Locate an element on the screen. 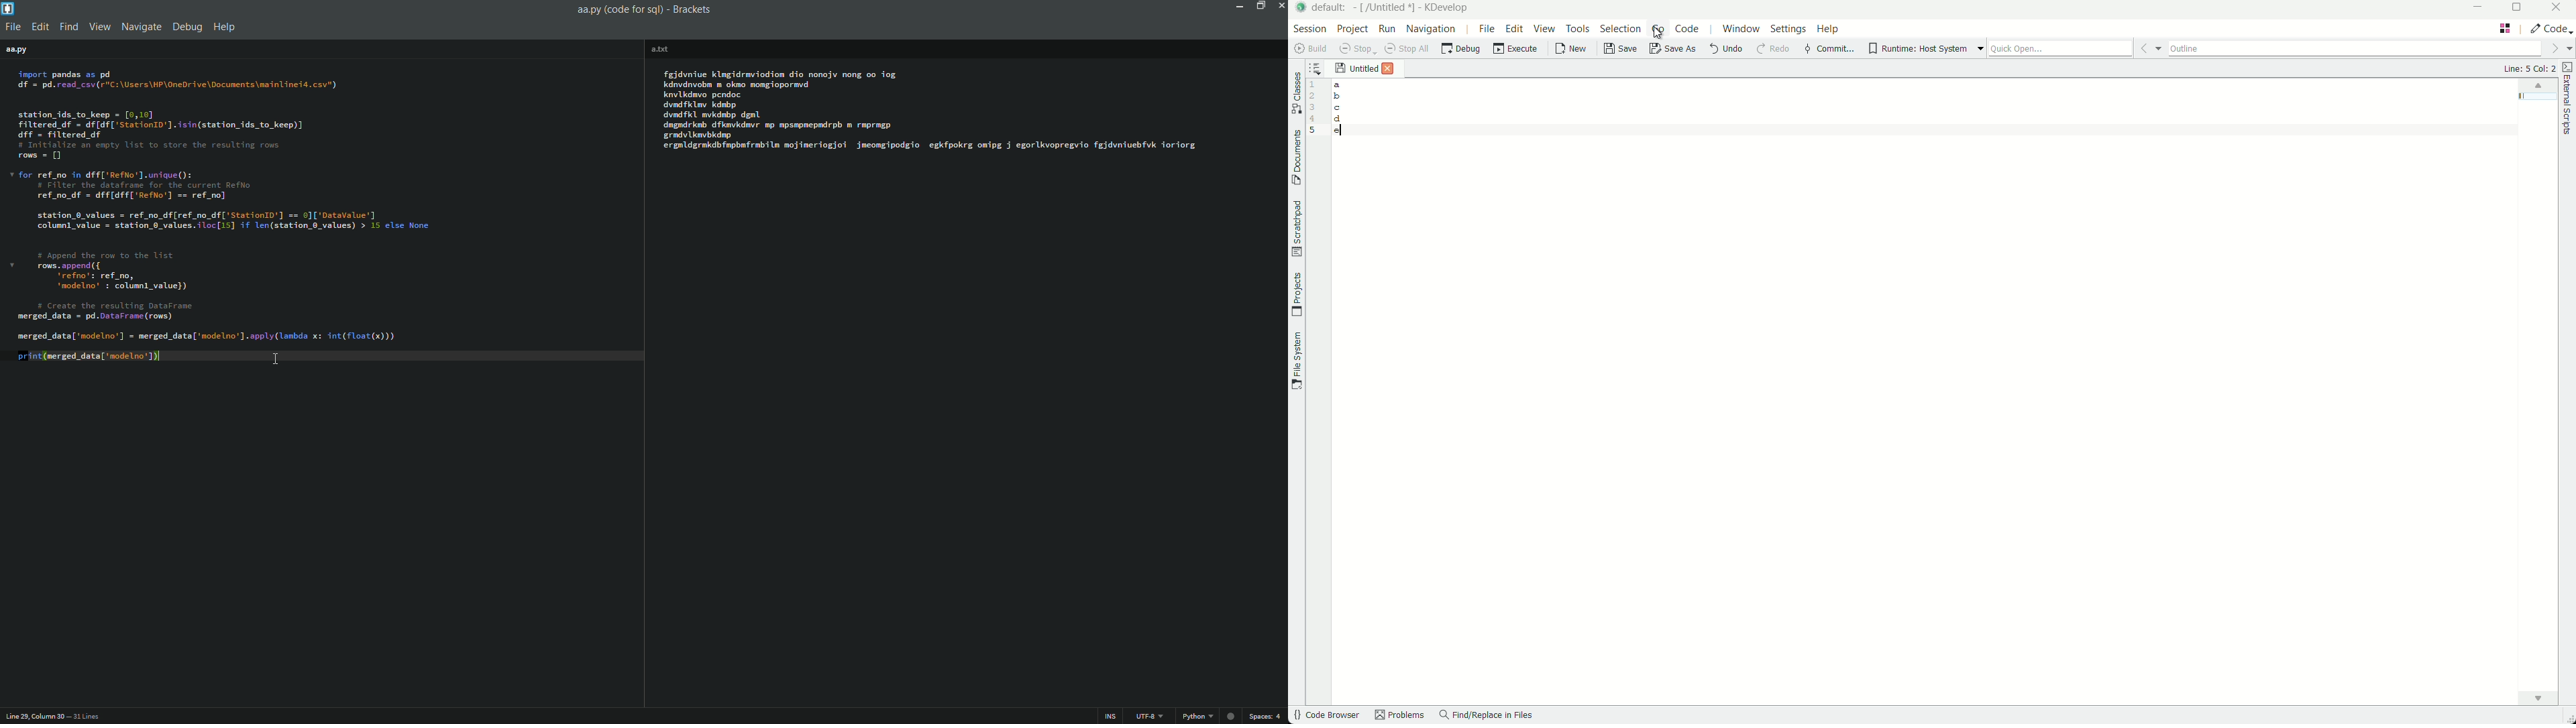 Image resolution: width=2576 pixels, height=728 pixels. file menu is located at coordinates (12, 27).